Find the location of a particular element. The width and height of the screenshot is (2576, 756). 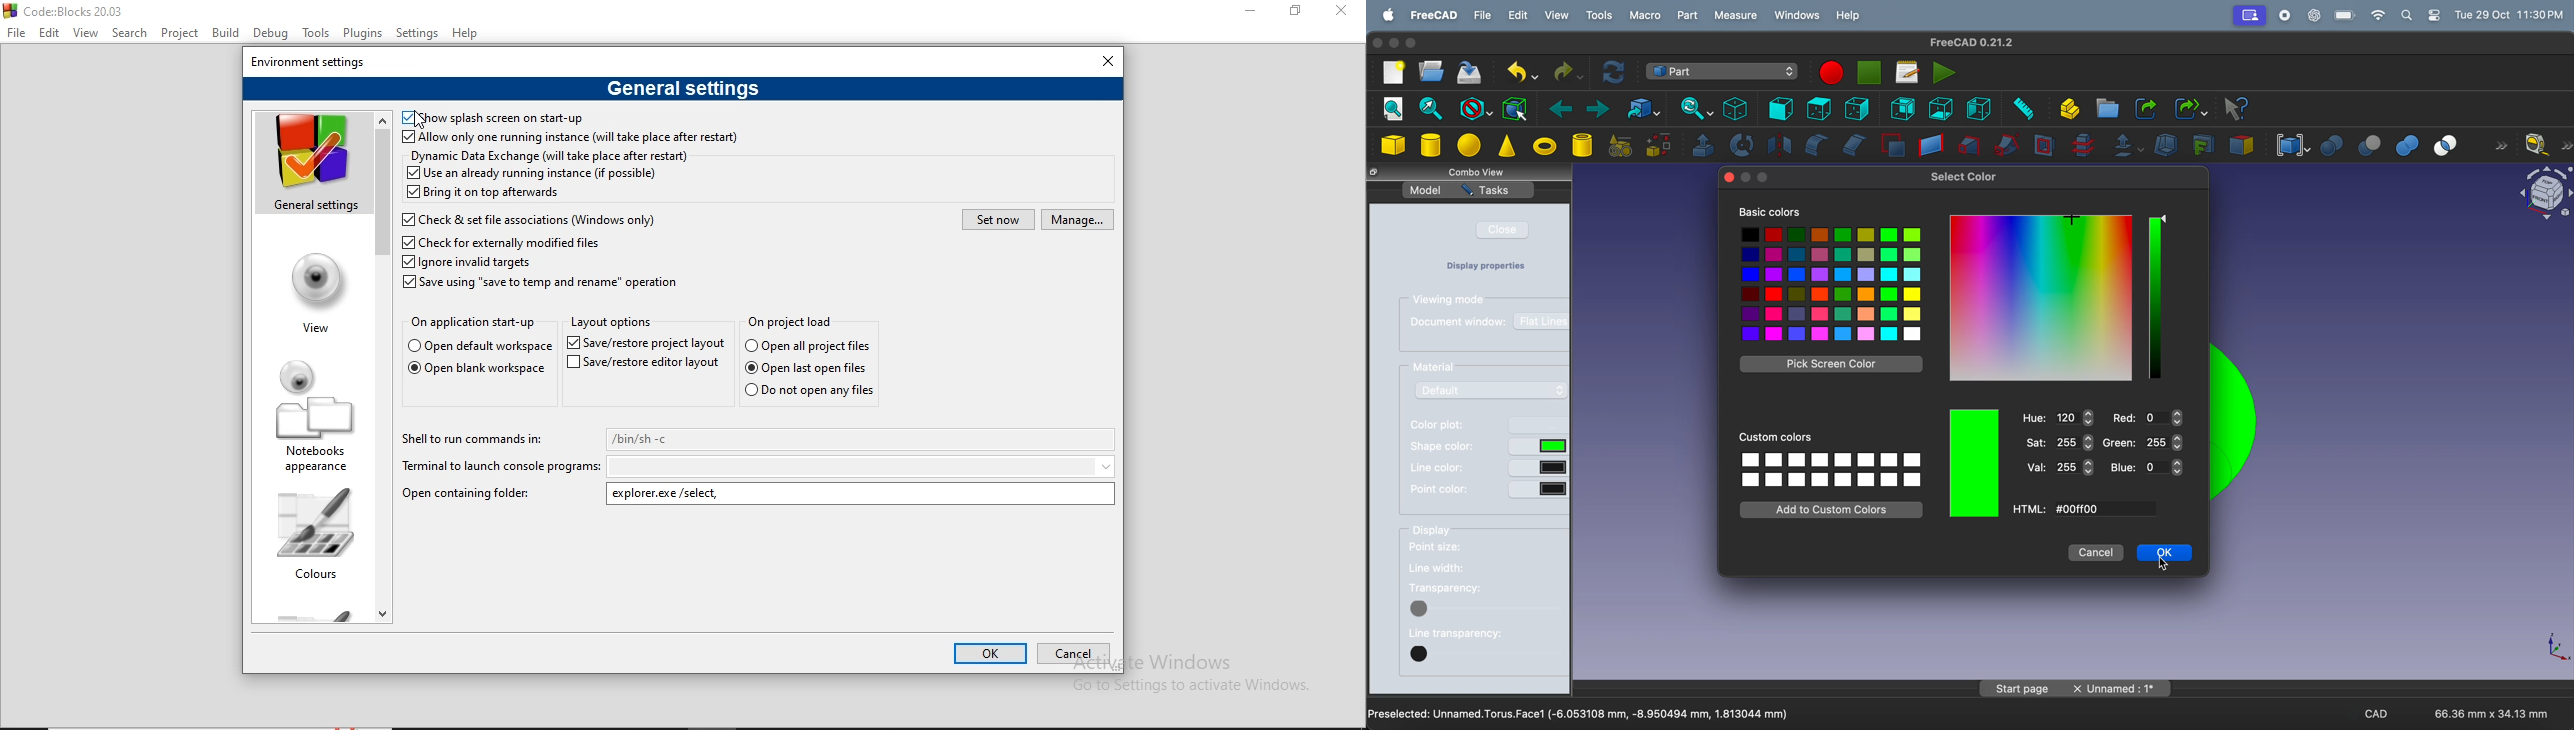

line transparency is located at coordinates (1457, 634).